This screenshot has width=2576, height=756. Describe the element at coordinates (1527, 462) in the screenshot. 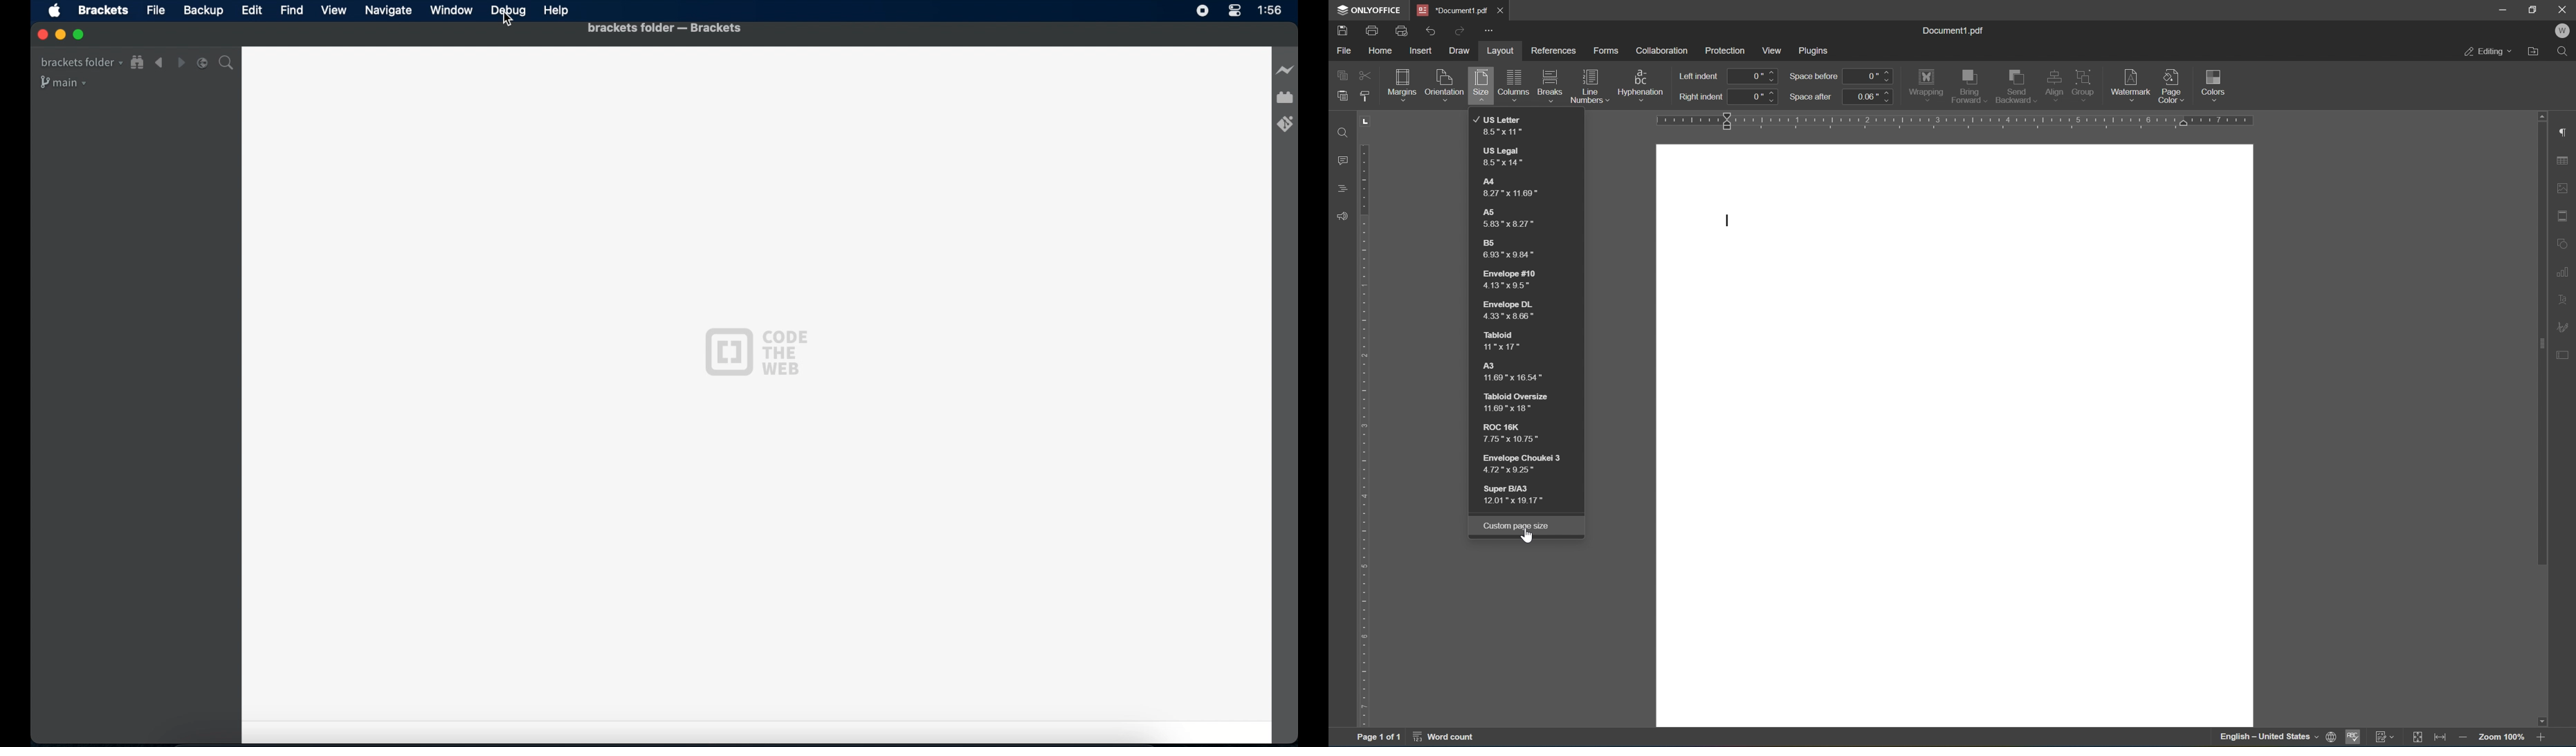

I see `Envelope` at that location.